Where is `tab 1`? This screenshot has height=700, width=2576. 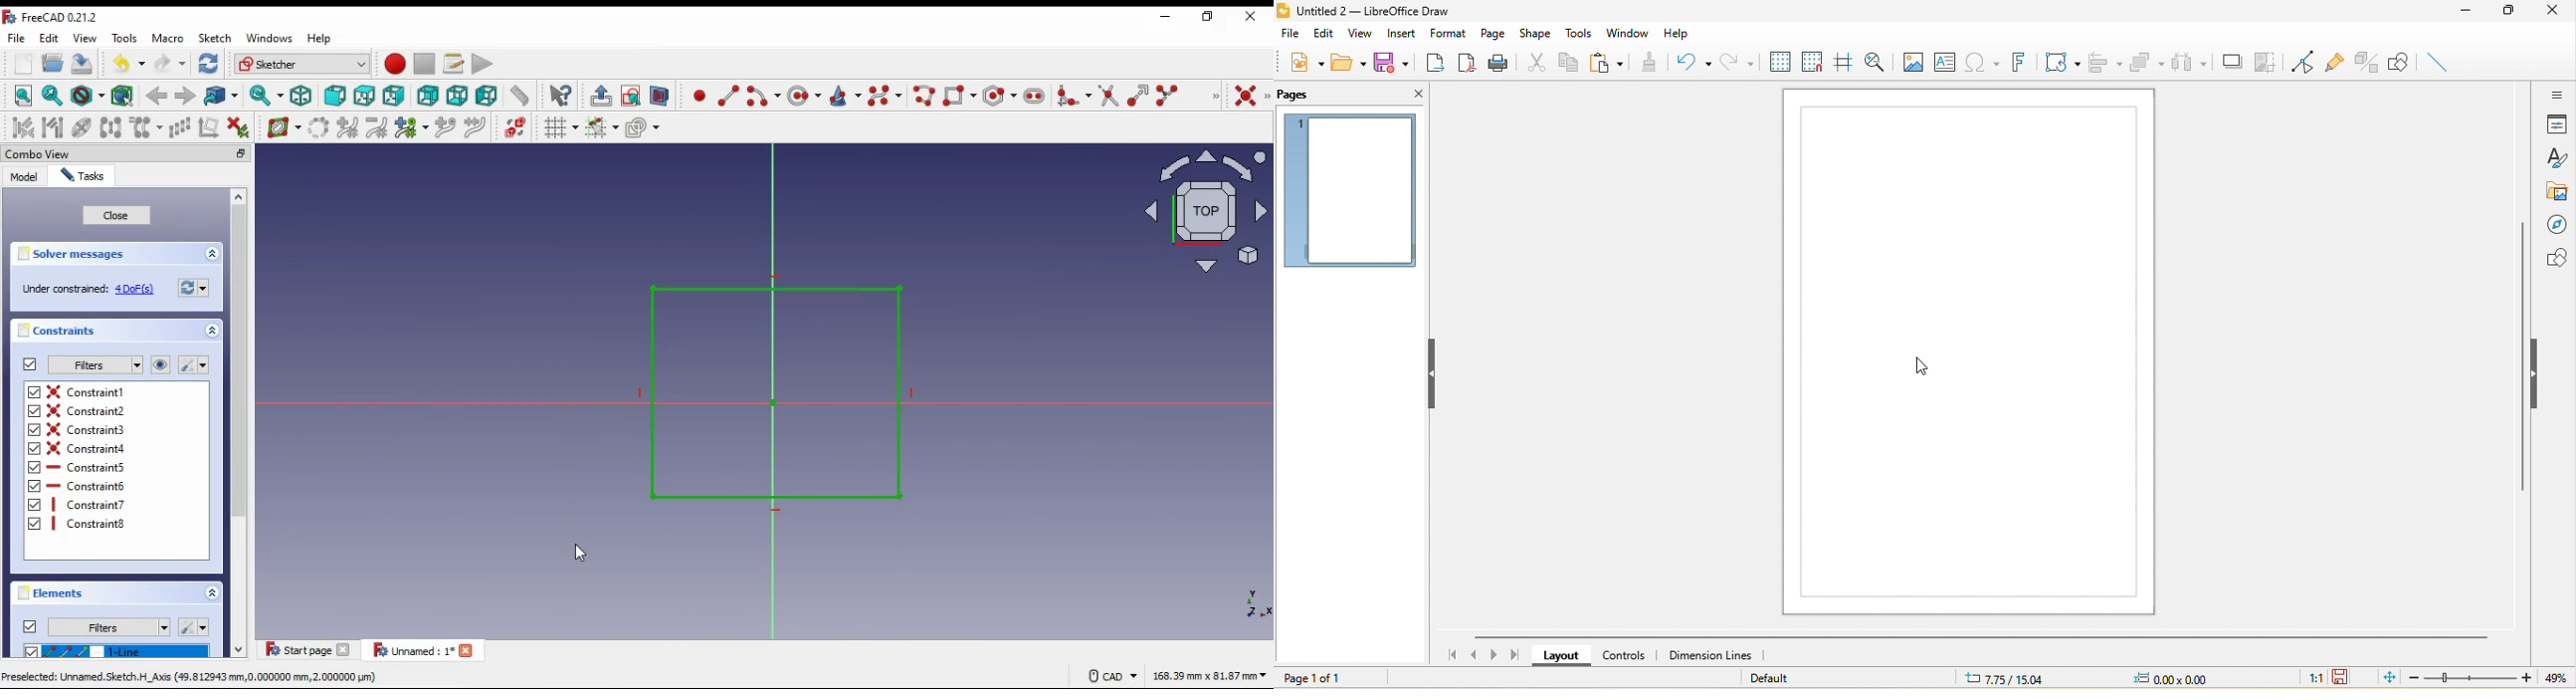 tab 1 is located at coordinates (309, 649).